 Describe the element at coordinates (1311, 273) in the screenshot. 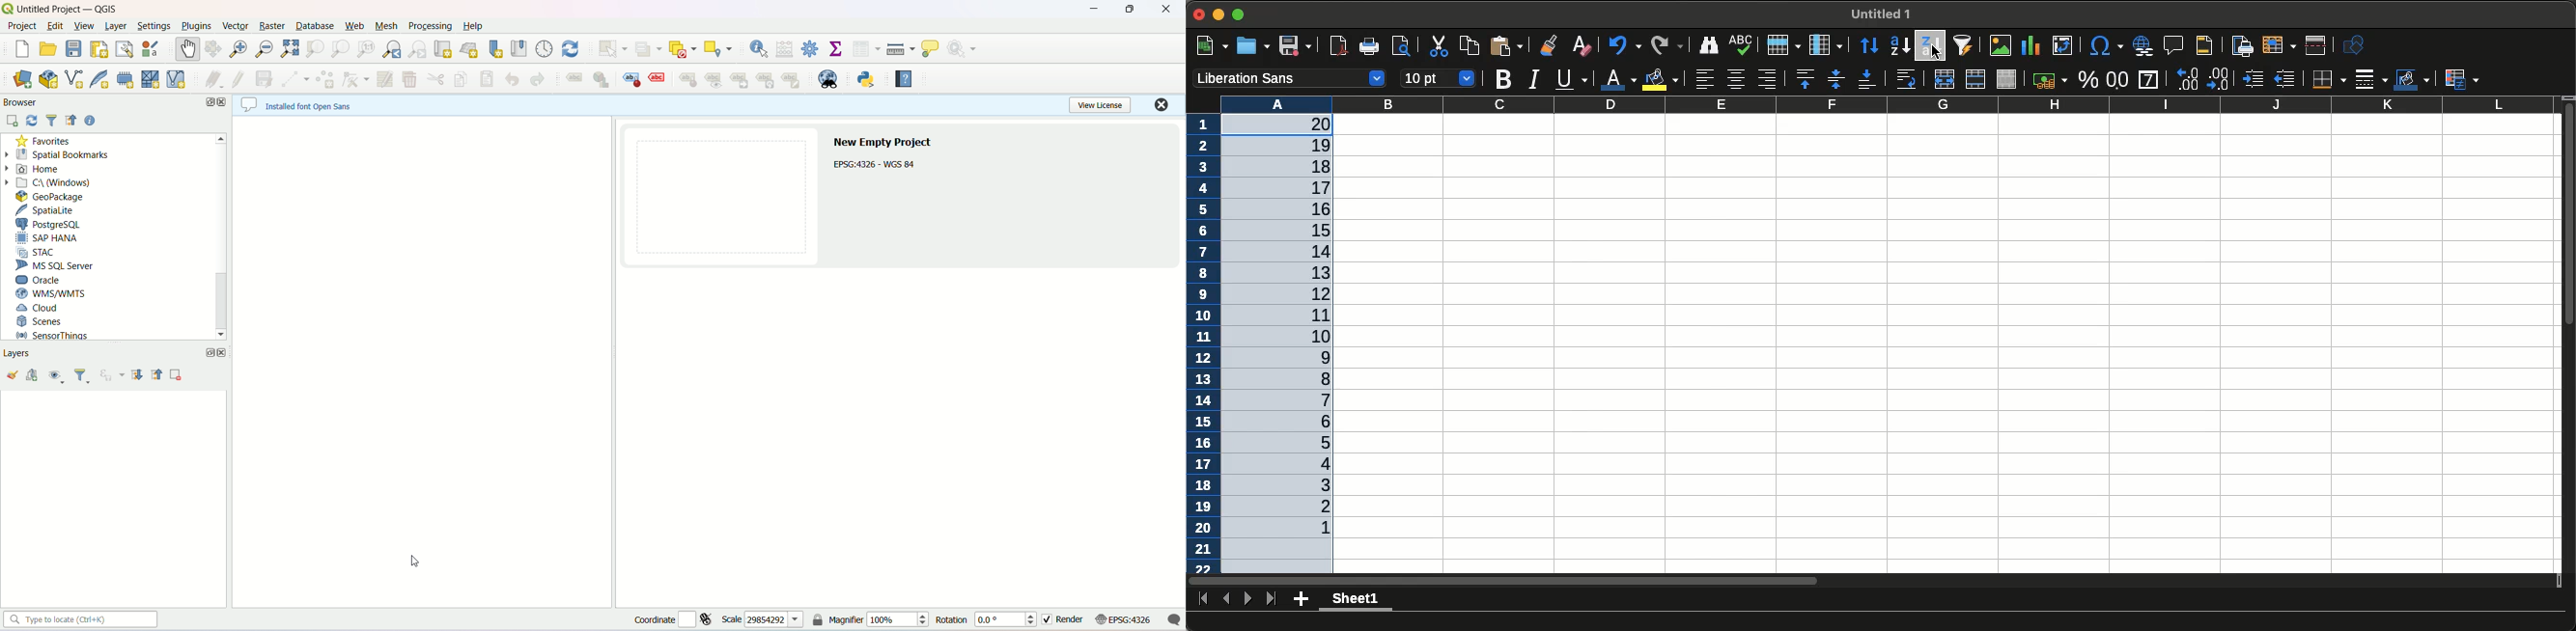

I see `8` at that location.